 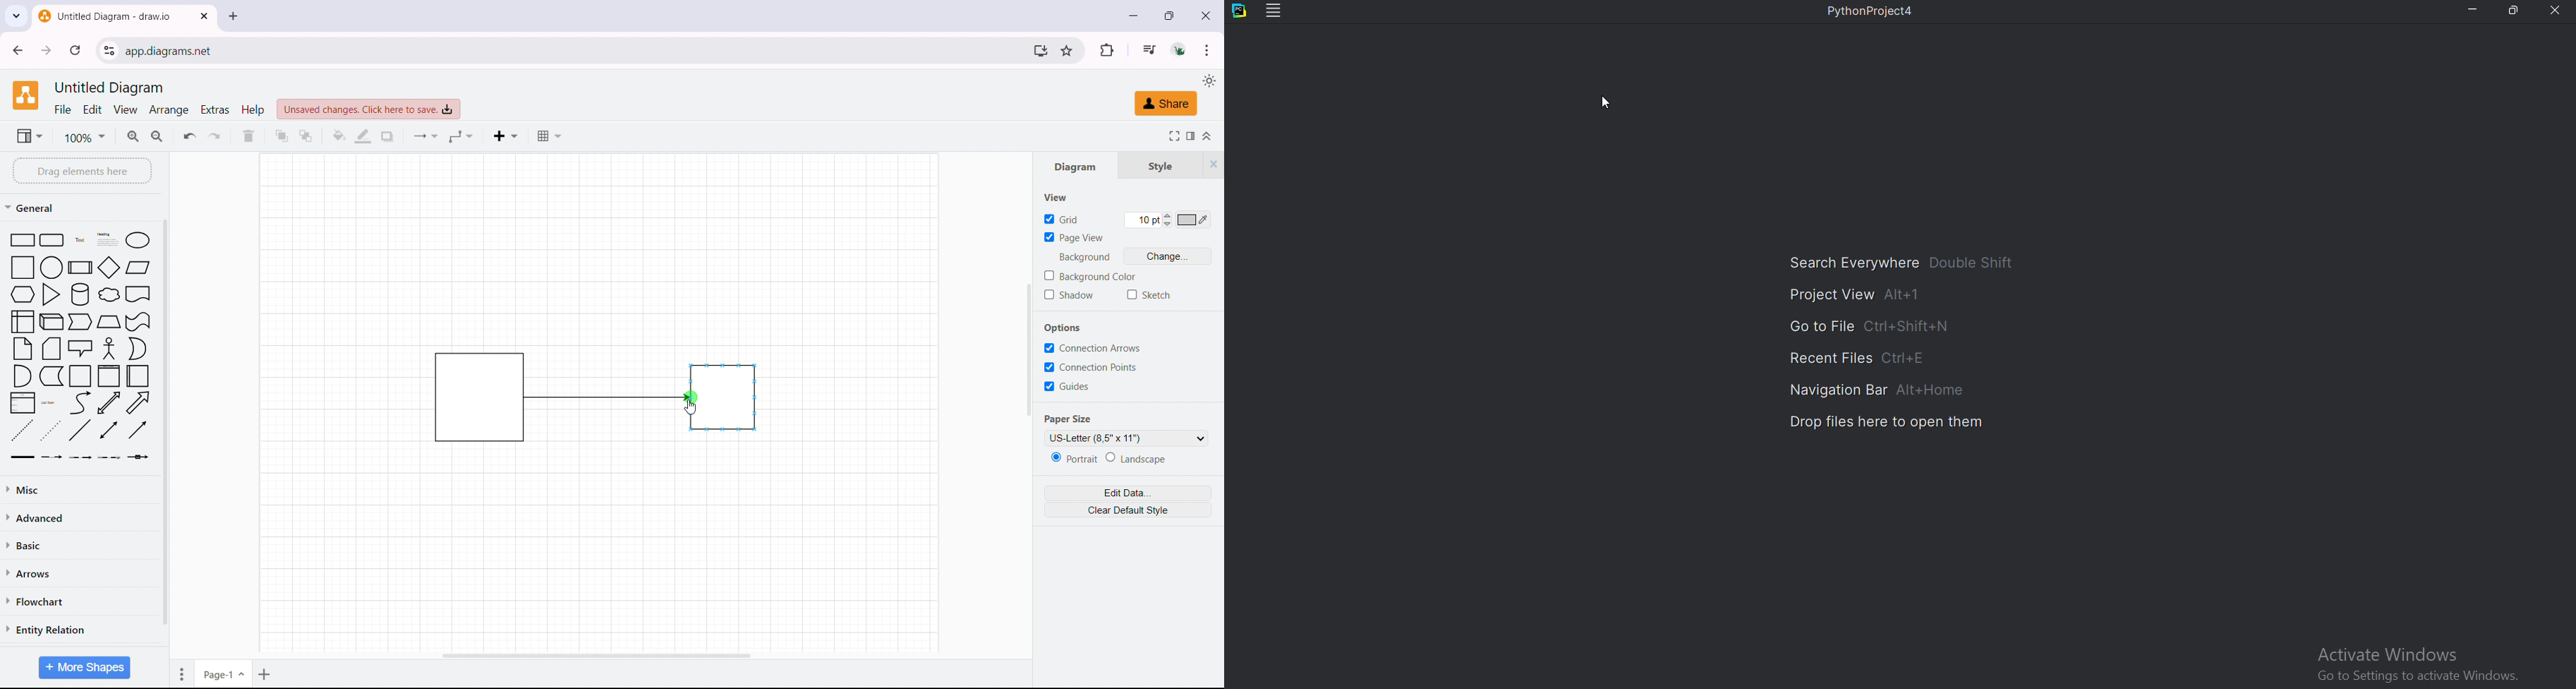 I want to click on Paper Size, so click(x=1074, y=420).